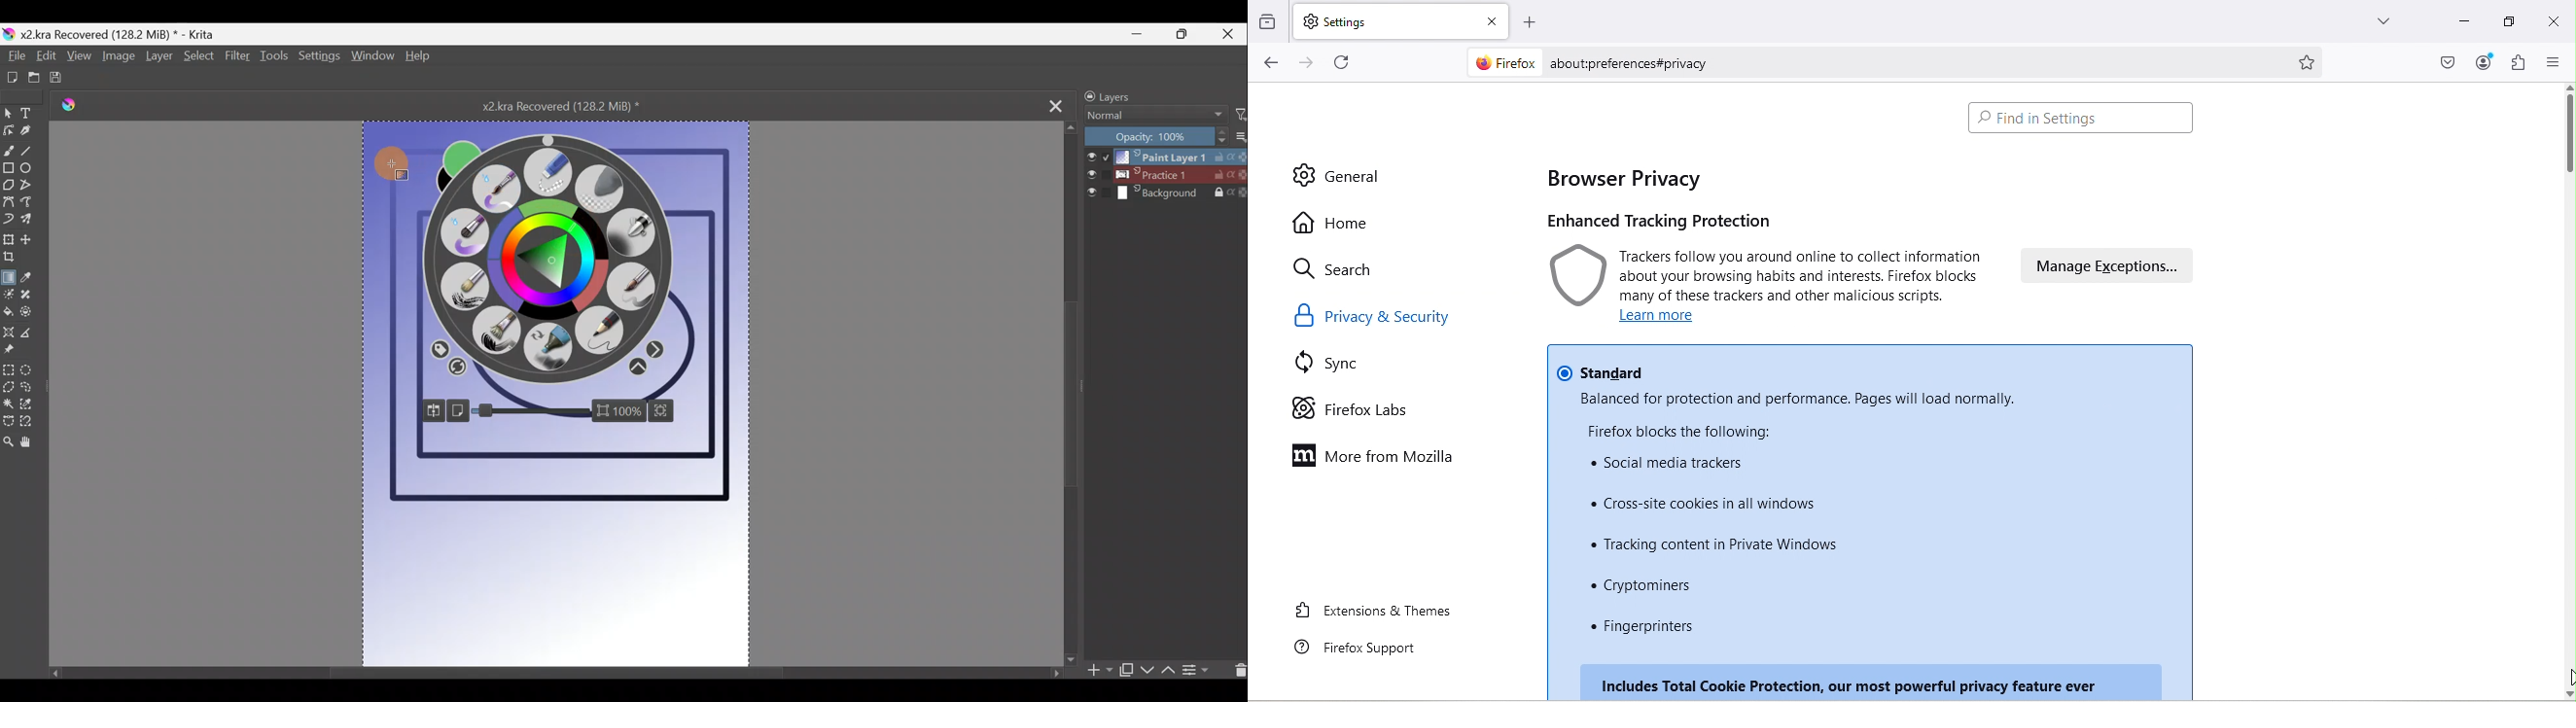 This screenshot has height=728, width=2576. What do you see at coordinates (1352, 408) in the screenshot?
I see `Firefox labs` at bounding box center [1352, 408].